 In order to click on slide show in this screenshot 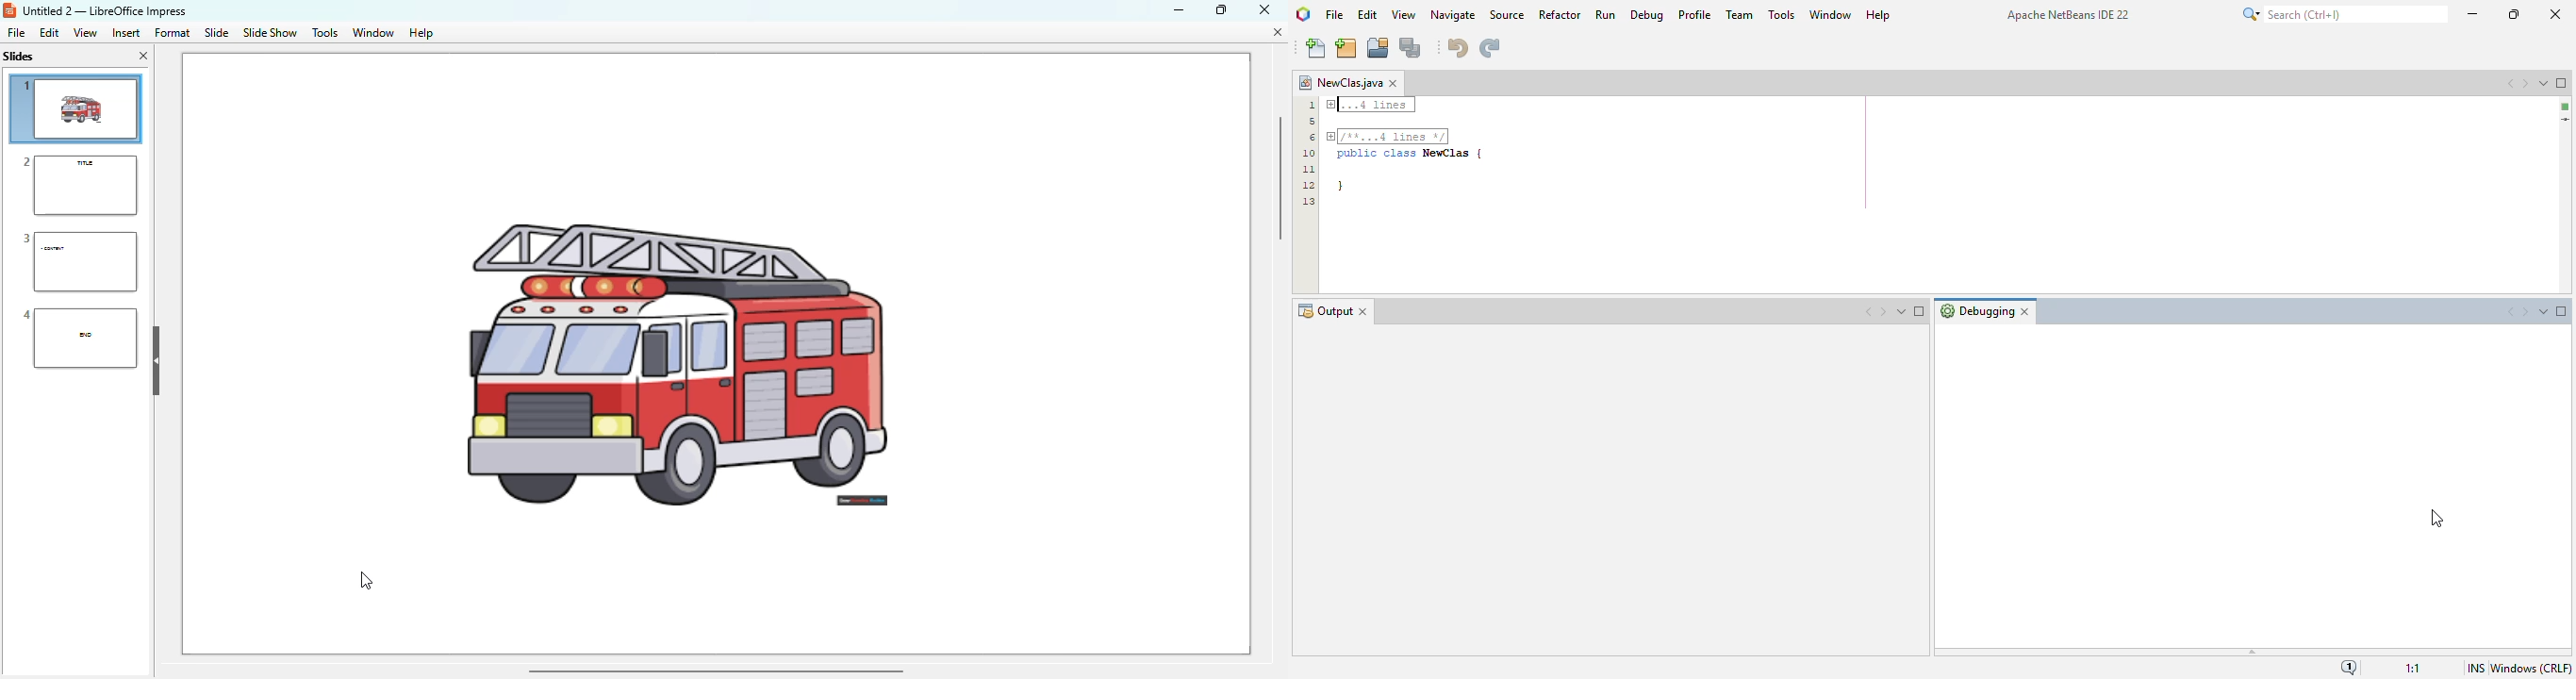, I will do `click(270, 33)`.